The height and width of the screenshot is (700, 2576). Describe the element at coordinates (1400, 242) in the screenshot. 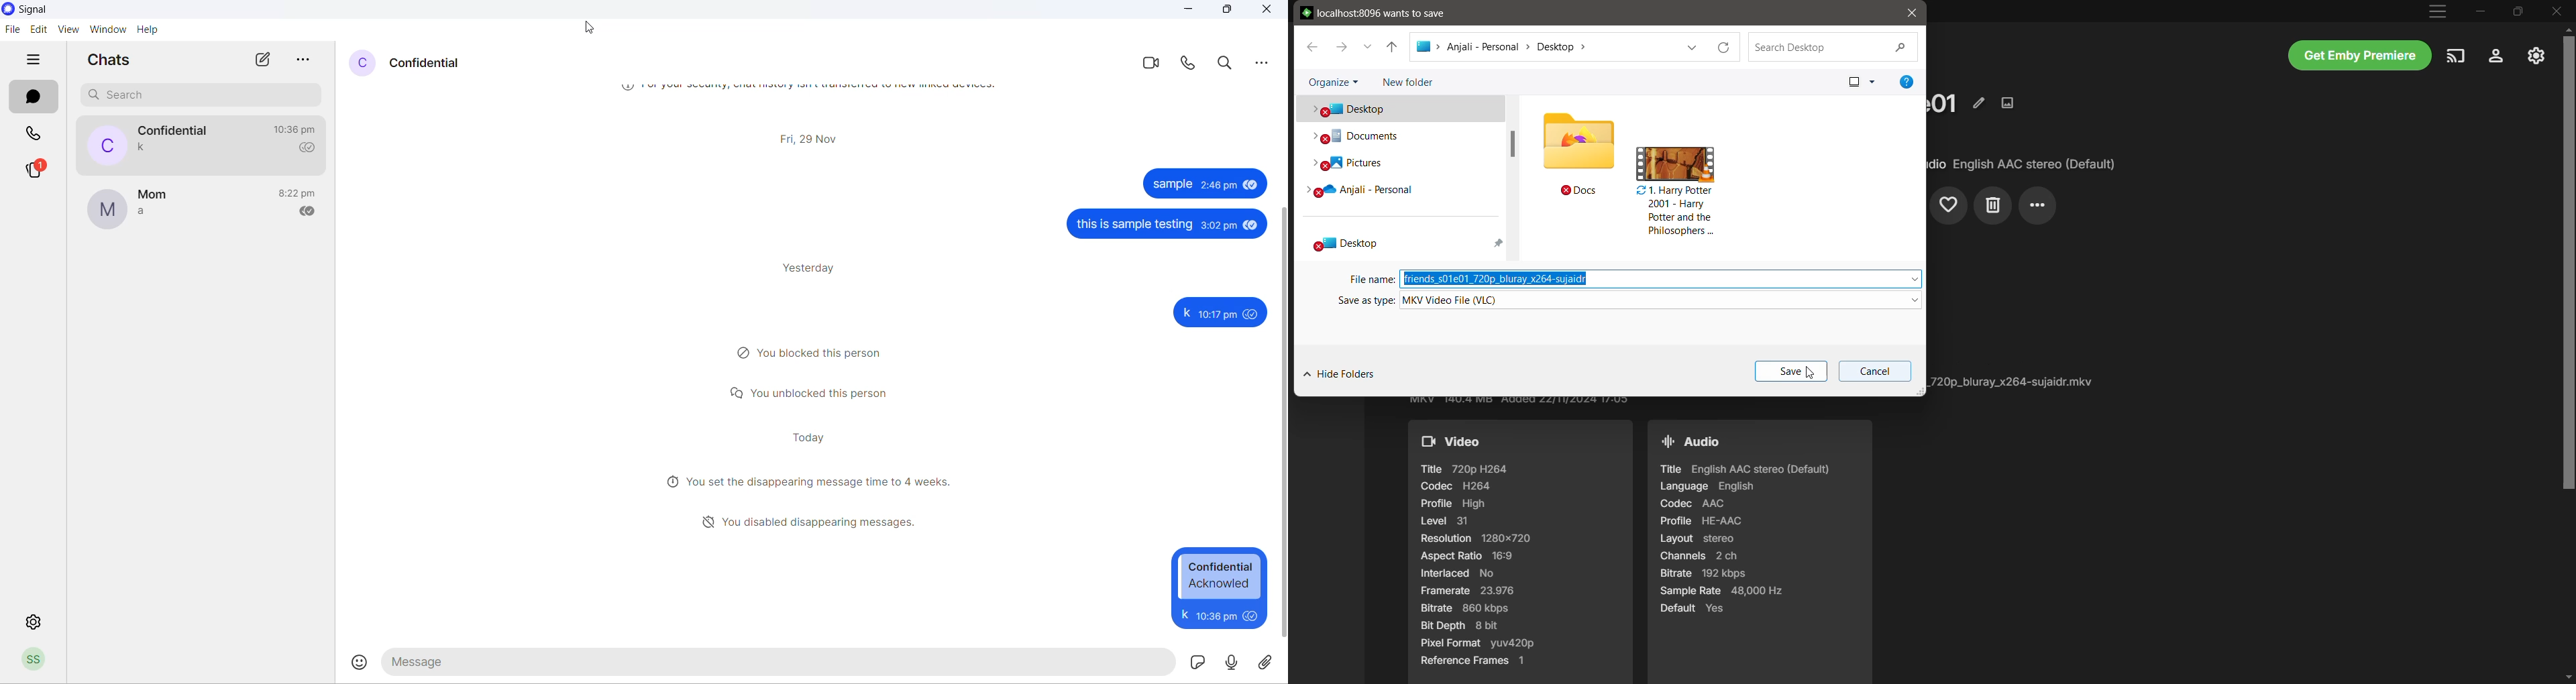

I see `Desktop` at that location.